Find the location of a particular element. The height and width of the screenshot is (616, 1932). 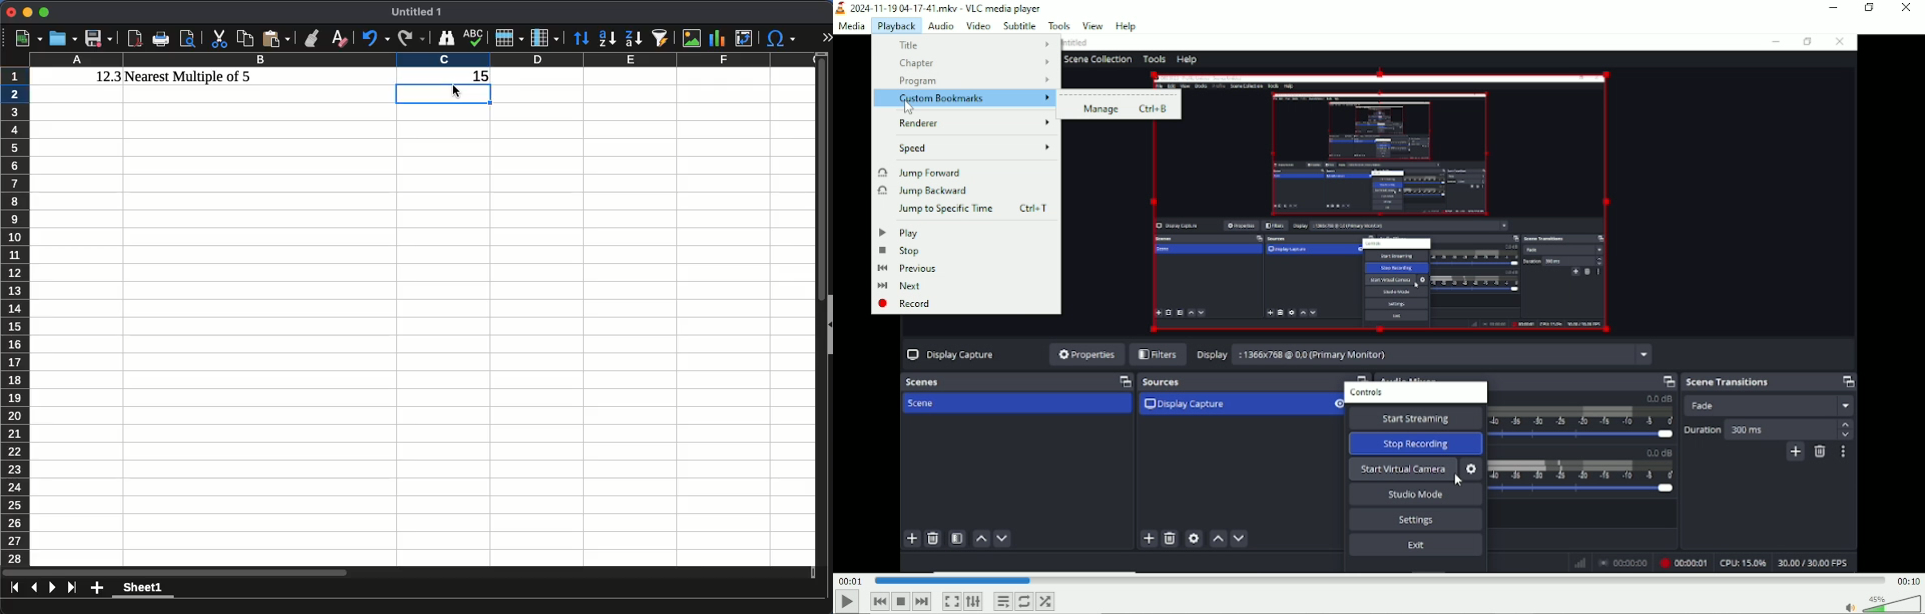

Custom bookmarks is located at coordinates (963, 99).